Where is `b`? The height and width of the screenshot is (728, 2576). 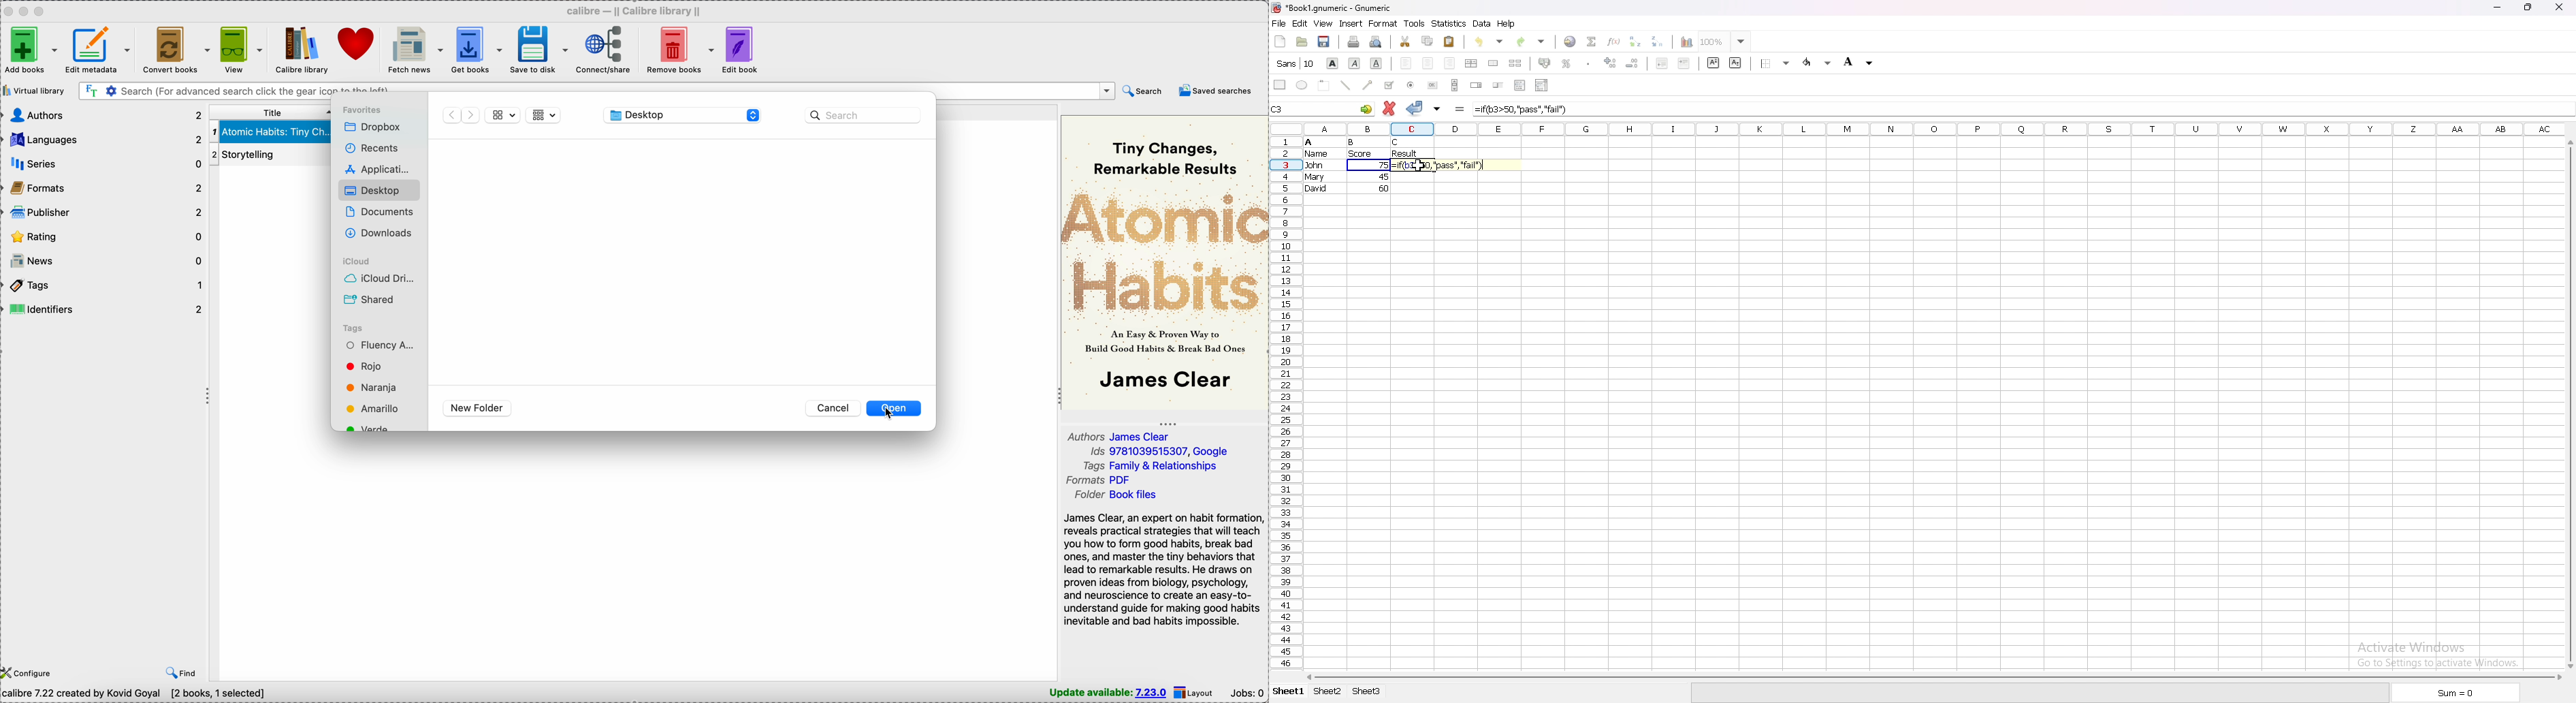
b is located at coordinates (1351, 142).